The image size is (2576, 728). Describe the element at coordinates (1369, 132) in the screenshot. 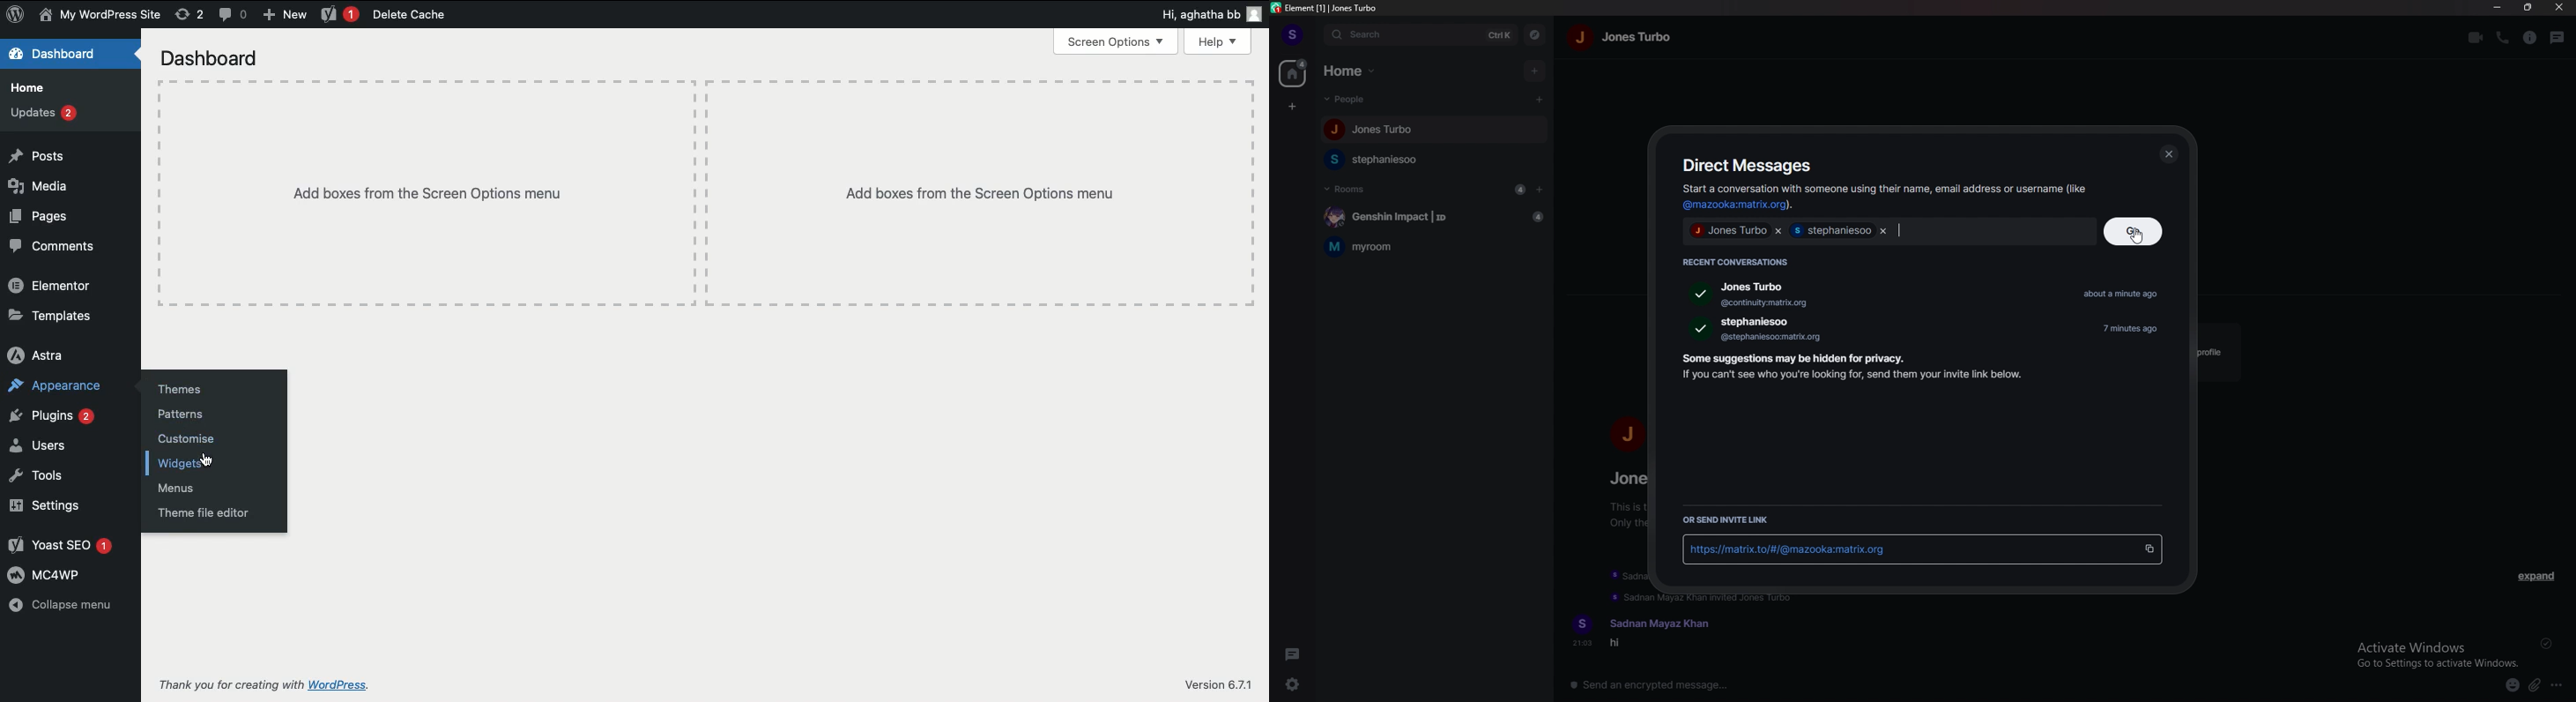

I see `Jones Turbo` at that location.